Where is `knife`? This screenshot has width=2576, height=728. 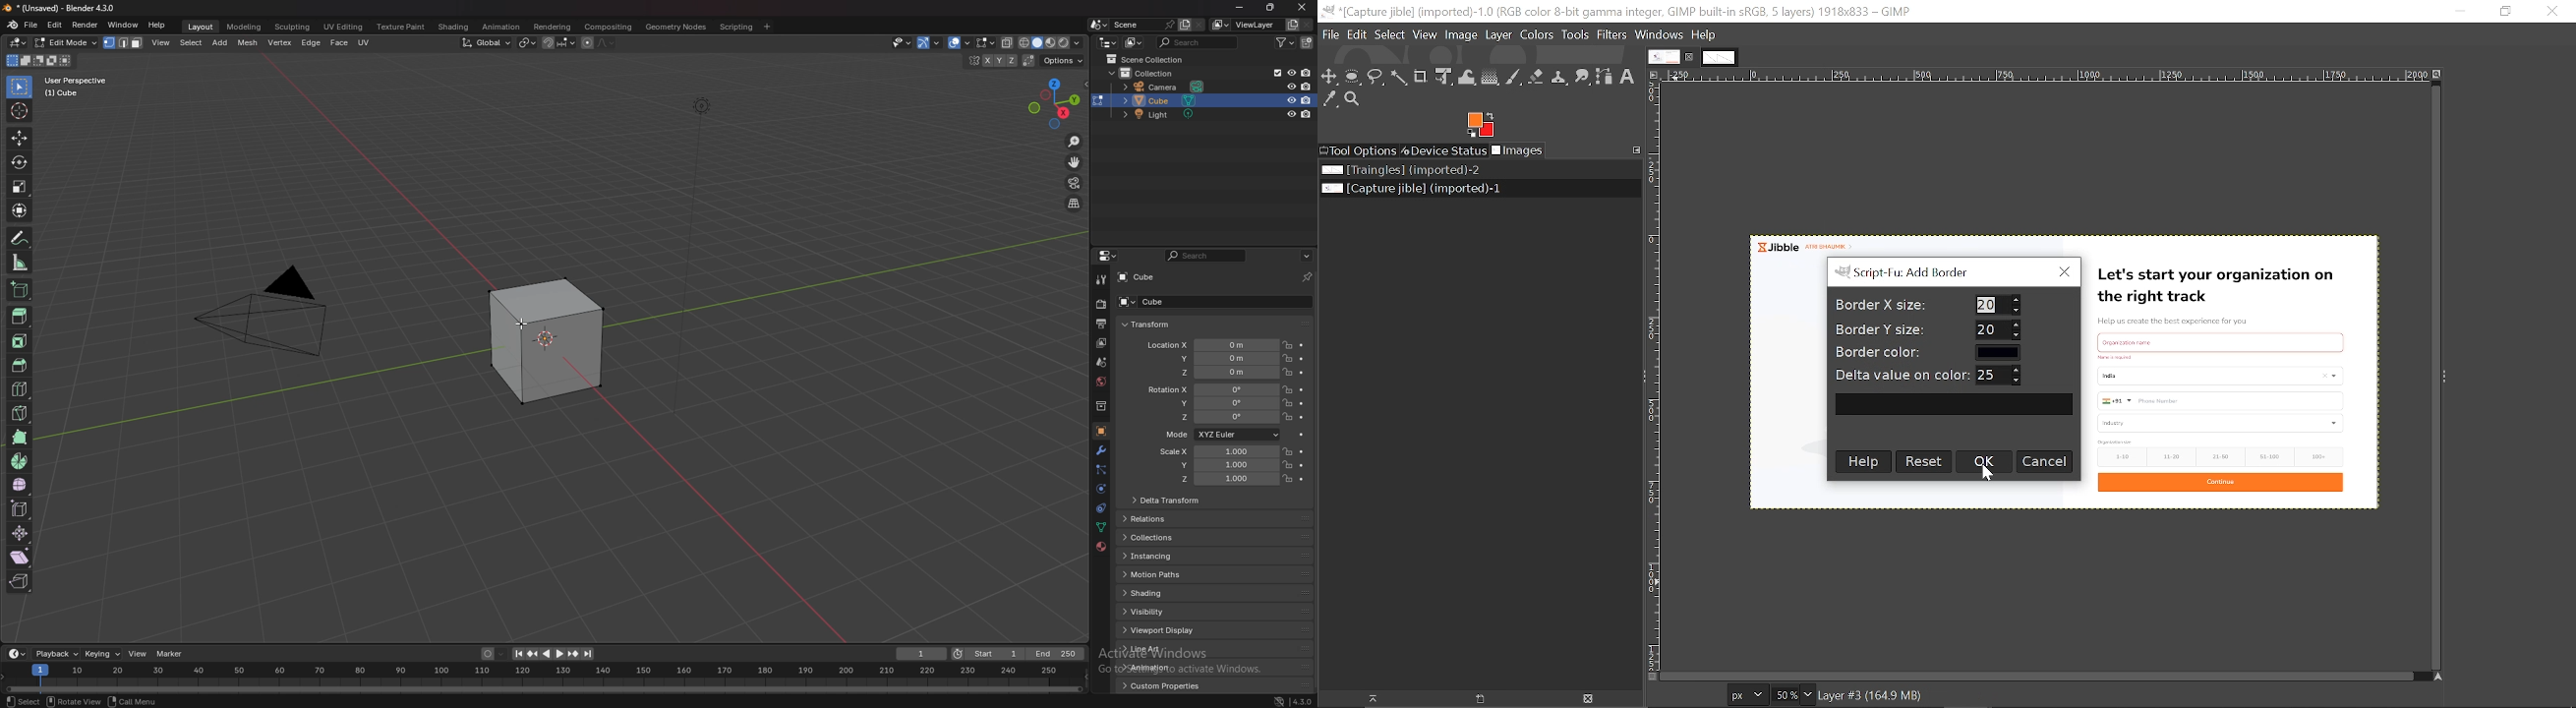
knife is located at coordinates (20, 414).